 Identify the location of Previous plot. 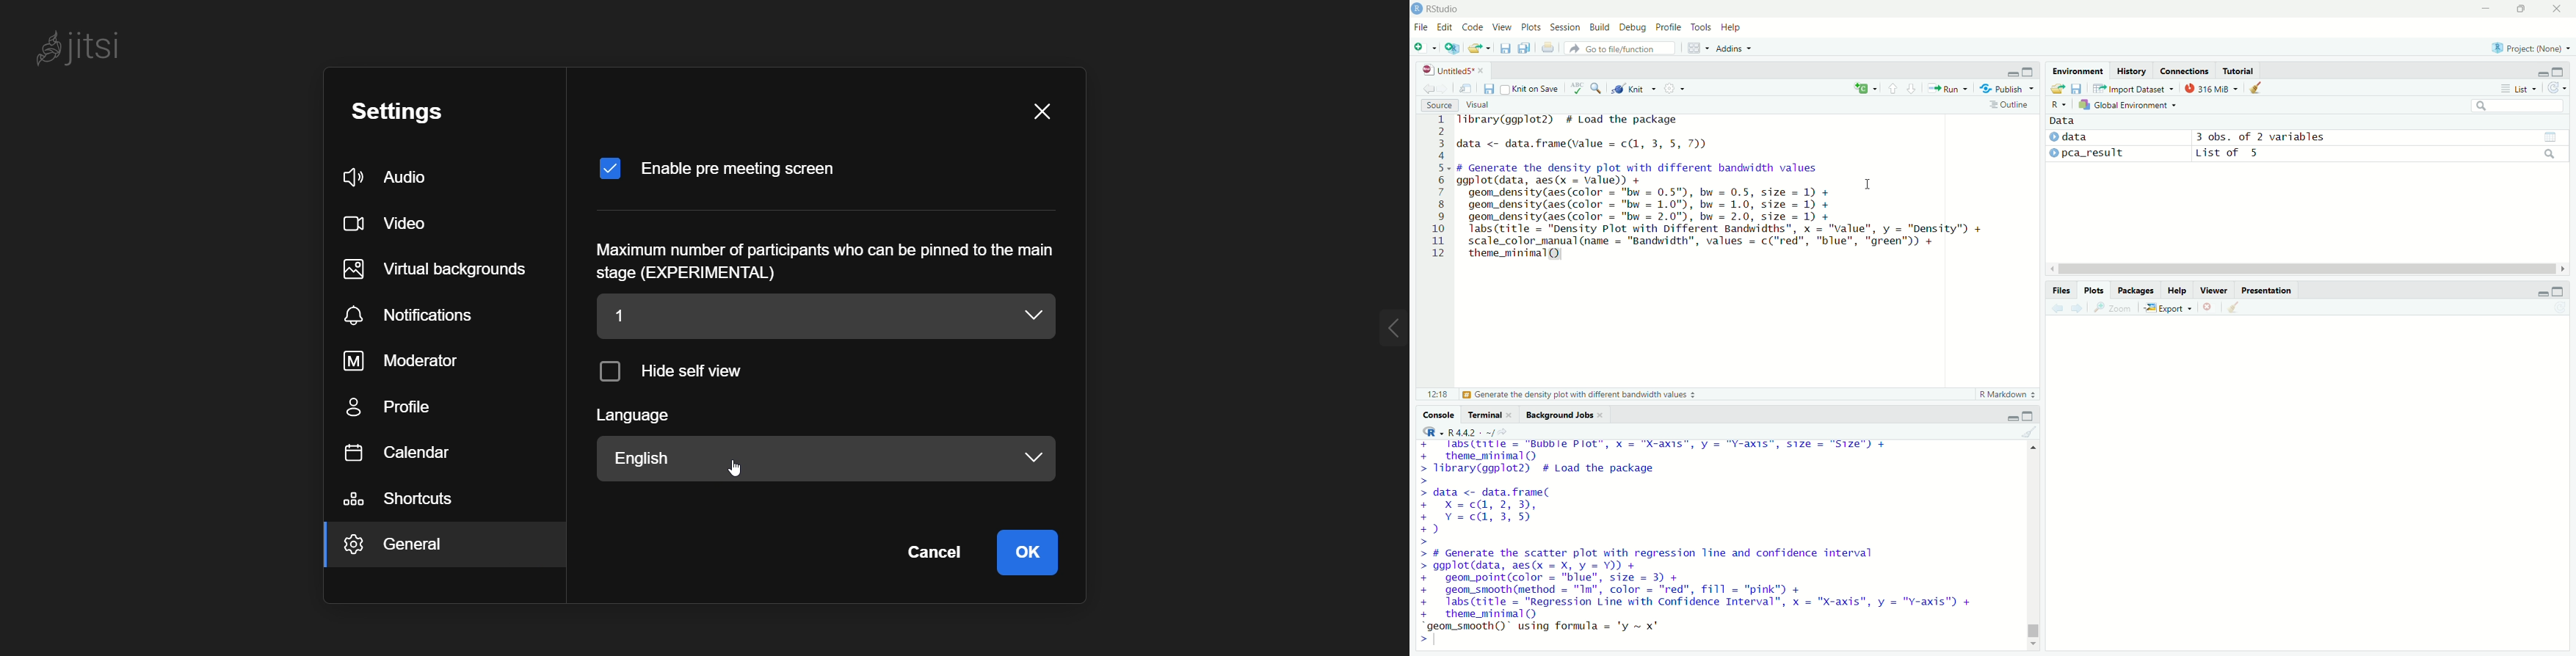
(2057, 308).